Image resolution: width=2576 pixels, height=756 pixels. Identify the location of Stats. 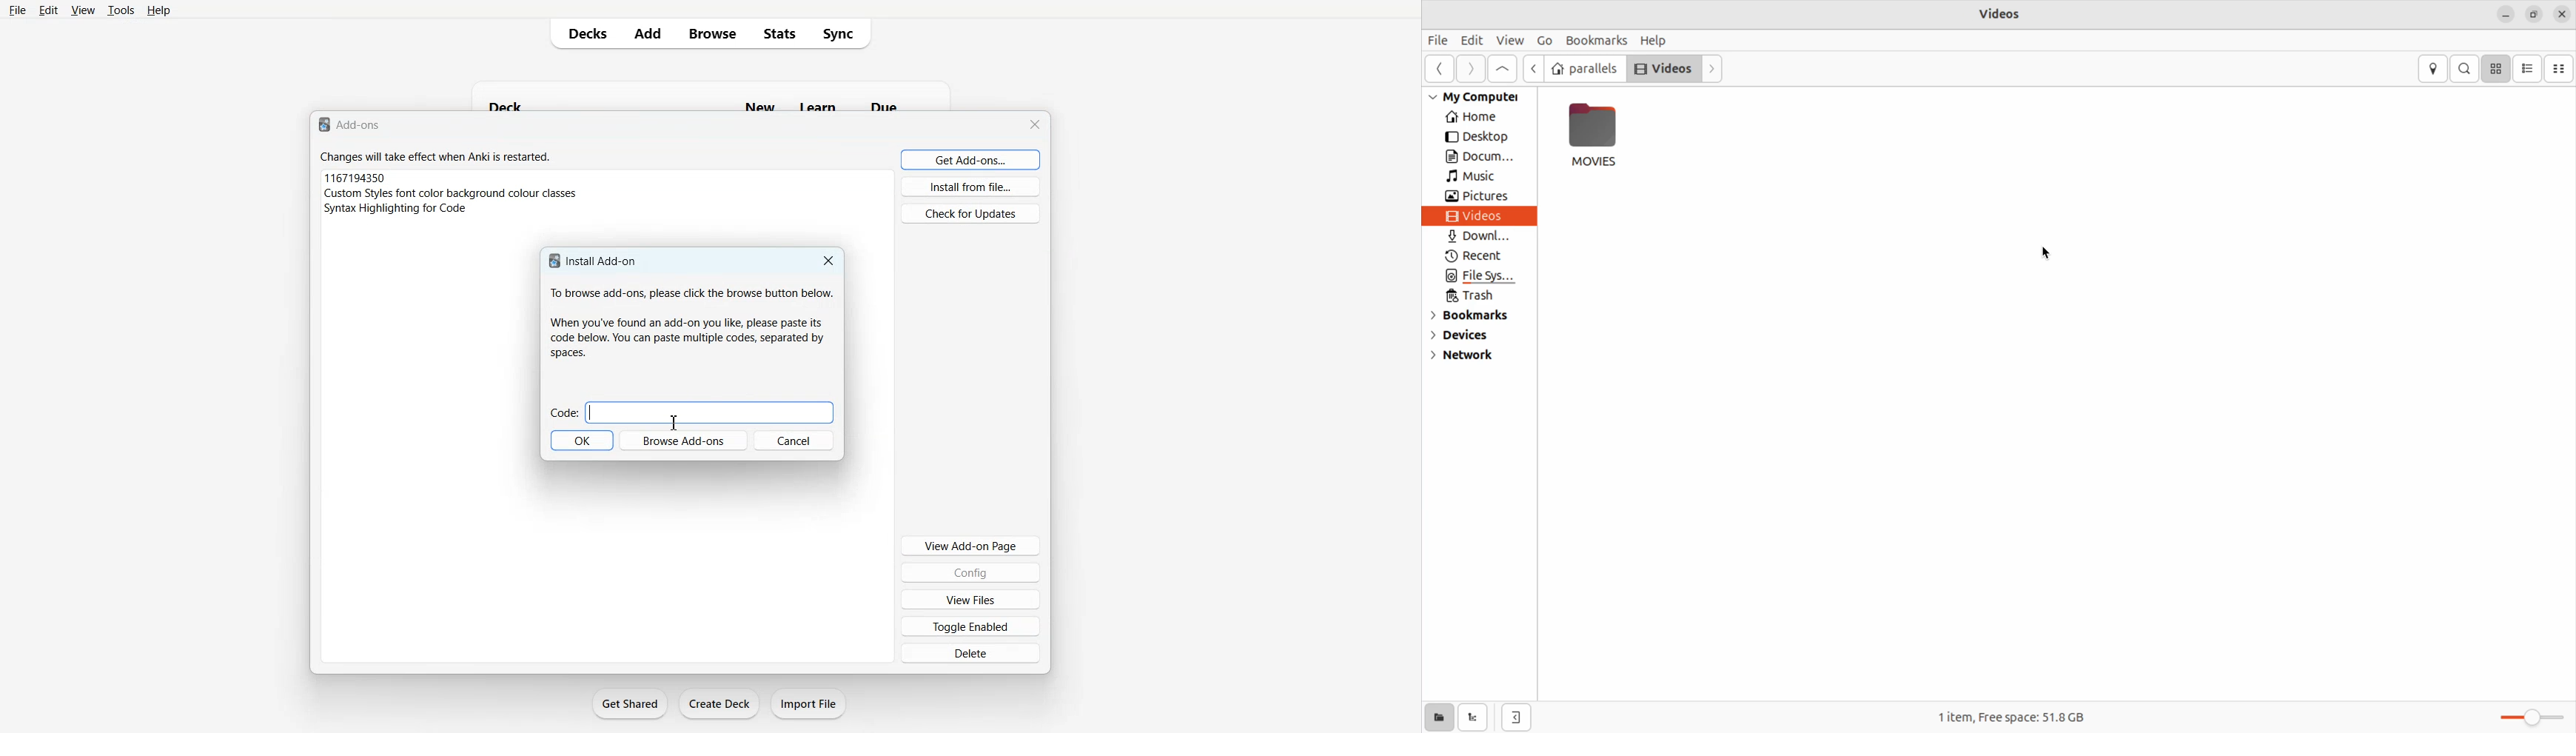
(779, 34).